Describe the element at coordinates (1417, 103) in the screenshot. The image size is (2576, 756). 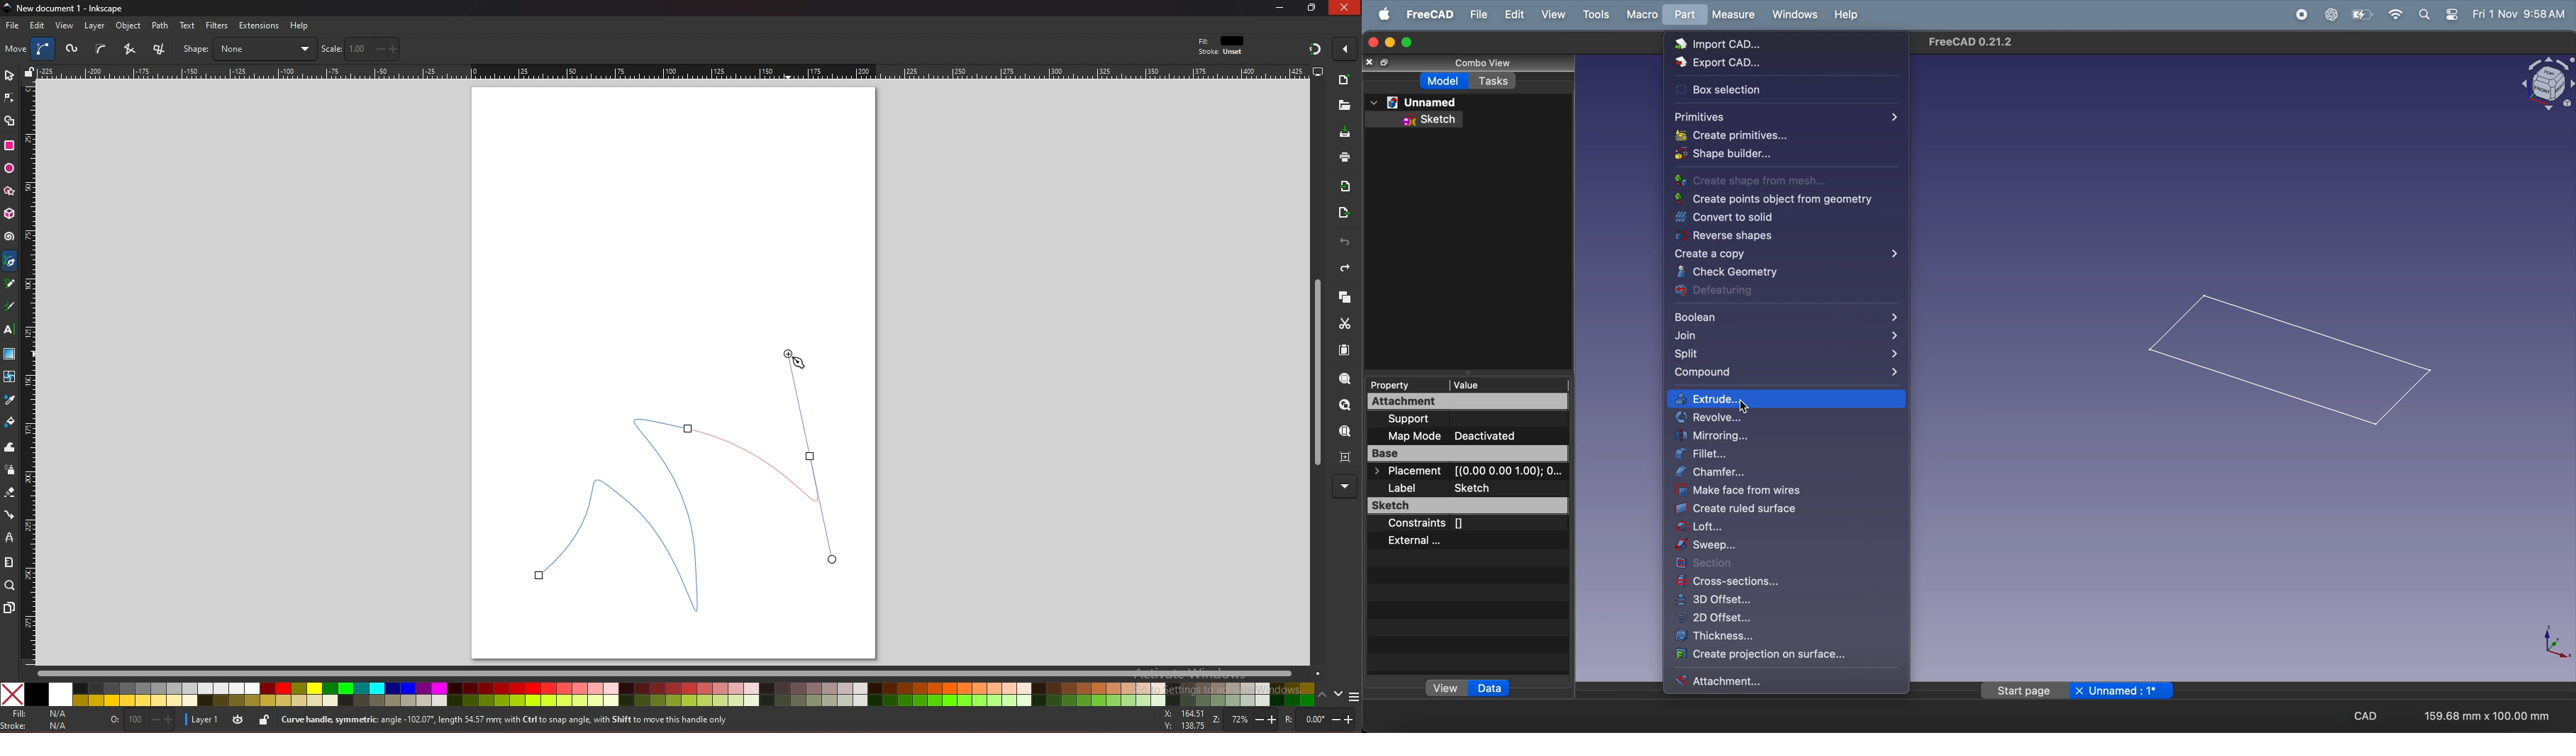
I see `unnamed` at that location.